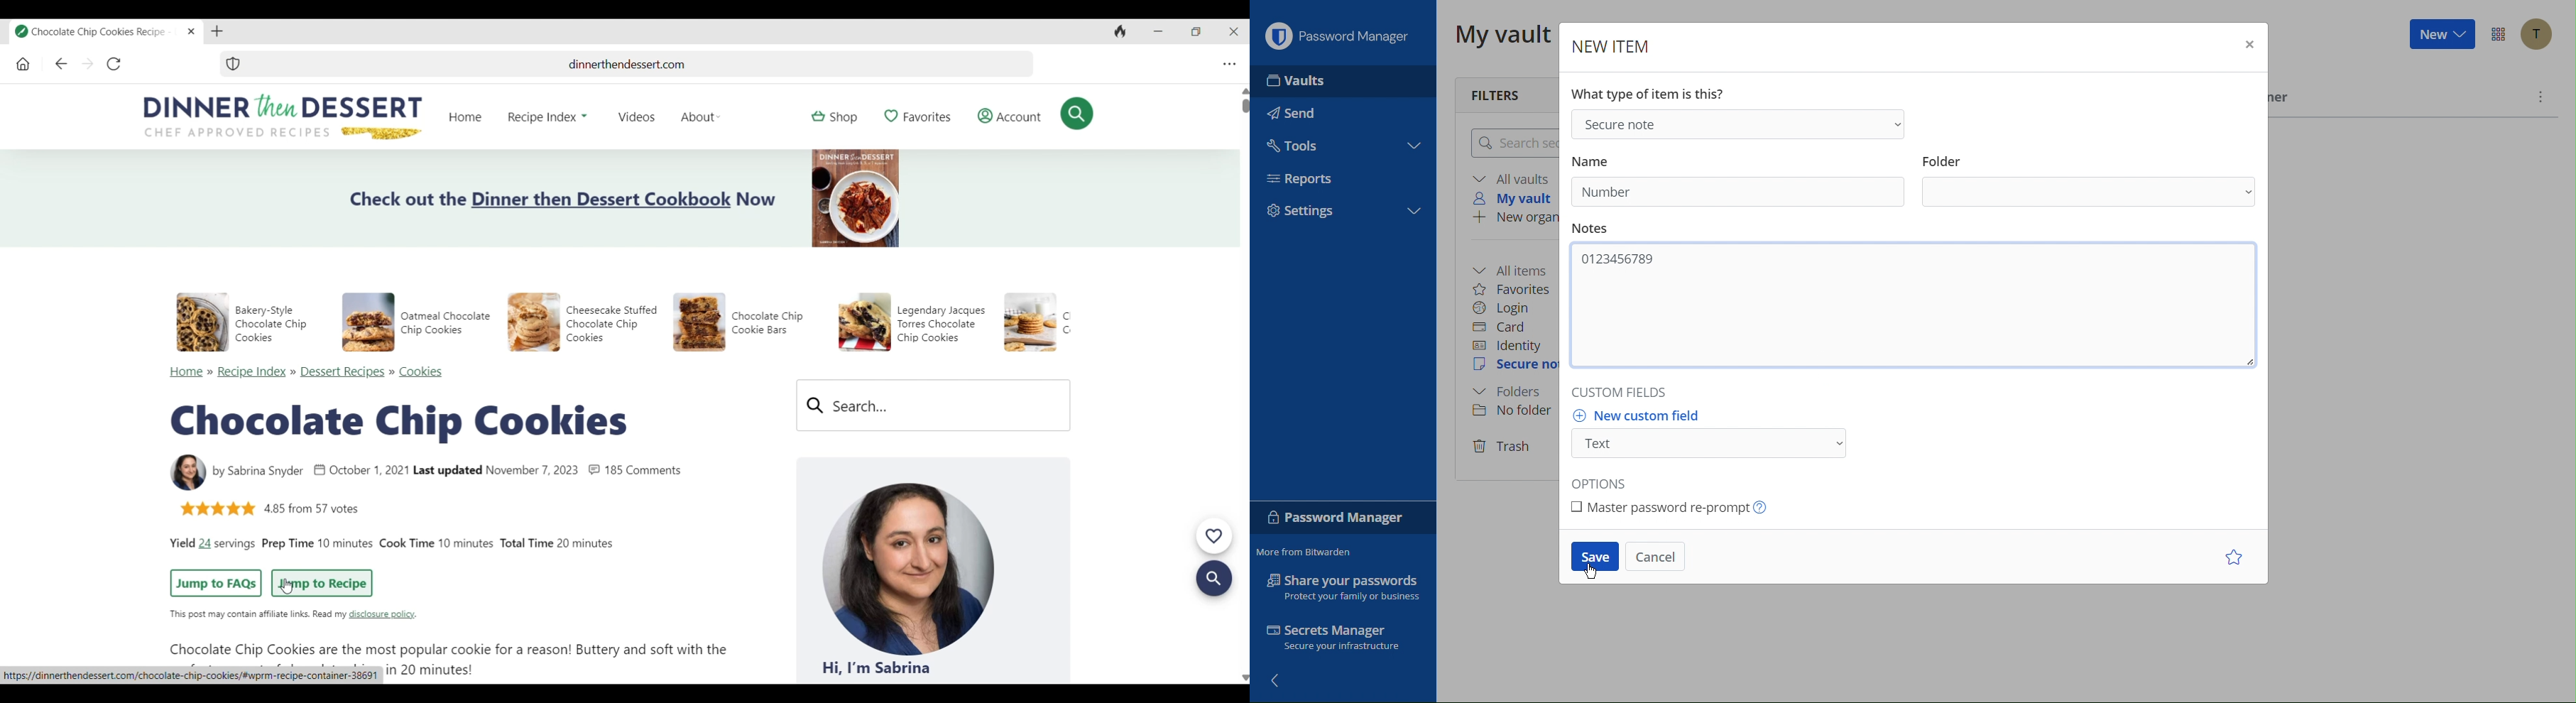 This screenshot has height=728, width=2576. Describe the element at coordinates (1498, 36) in the screenshot. I see `My vault` at that location.